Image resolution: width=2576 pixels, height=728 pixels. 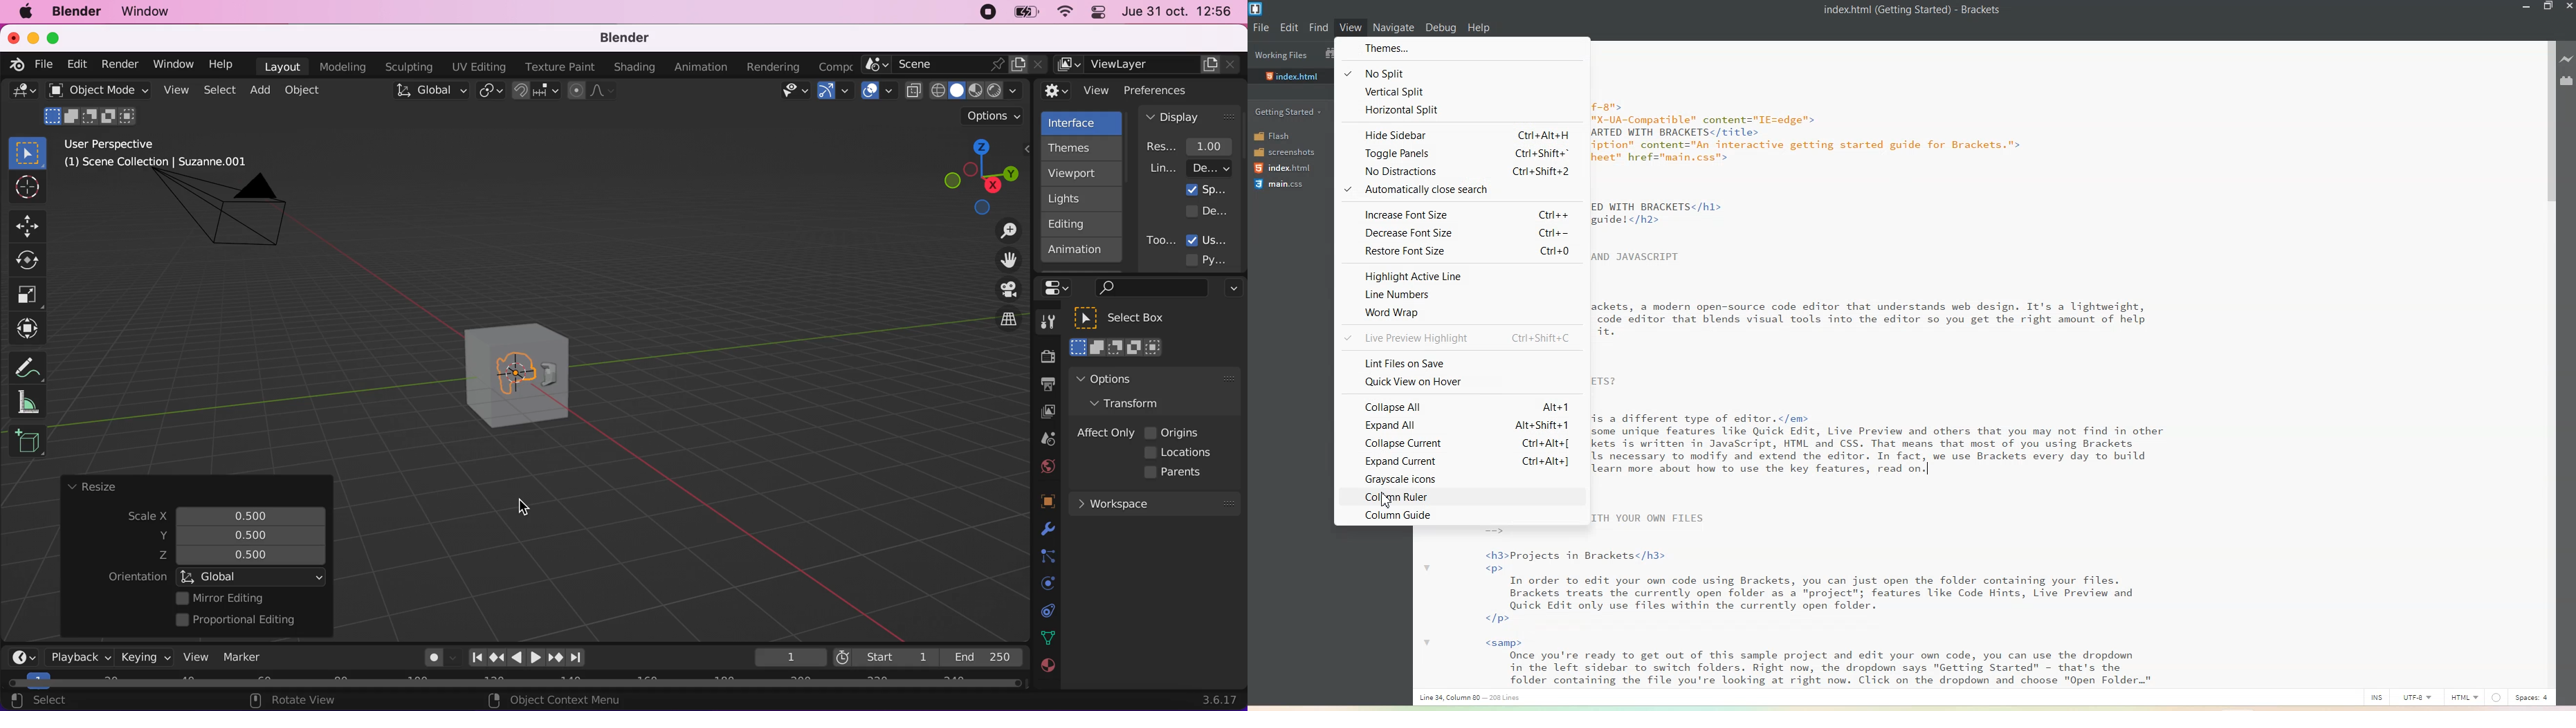 What do you see at coordinates (1023, 15) in the screenshot?
I see `battery` at bounding box center [1023, 15].